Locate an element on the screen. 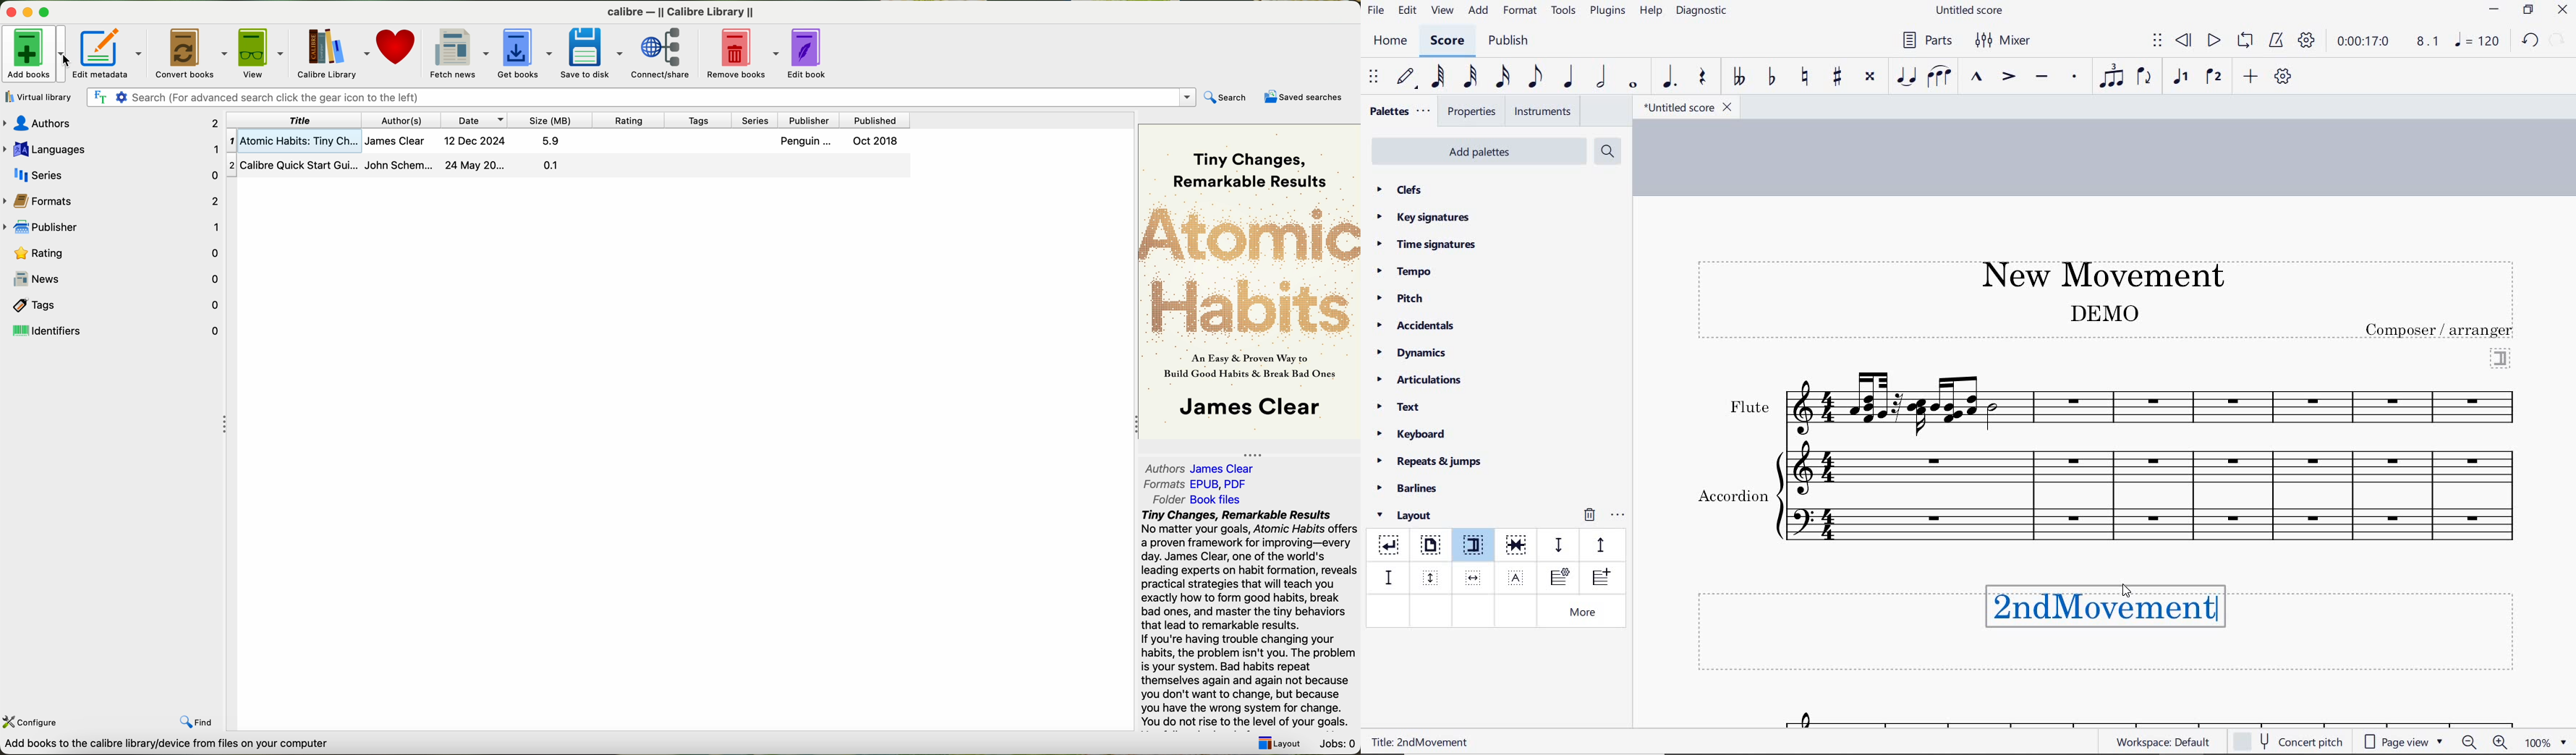  tools is located at coordinates (1564, 11).